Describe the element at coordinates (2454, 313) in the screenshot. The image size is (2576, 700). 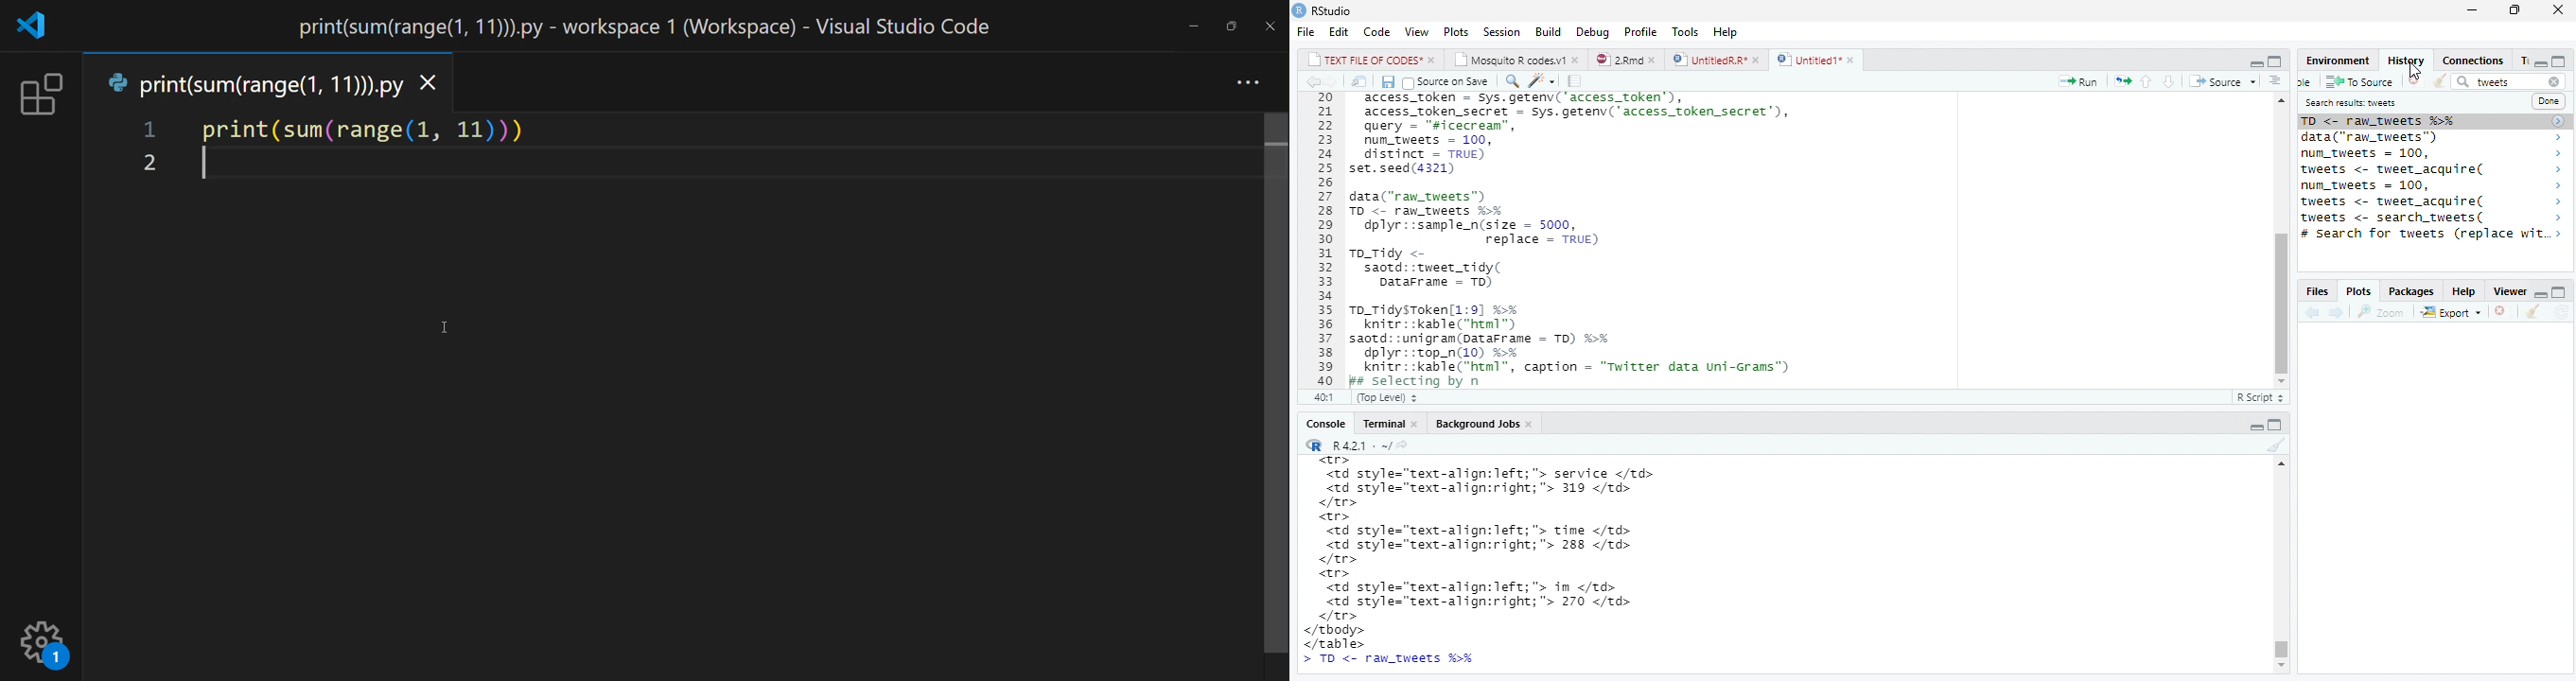
I see ` Export` at that location.